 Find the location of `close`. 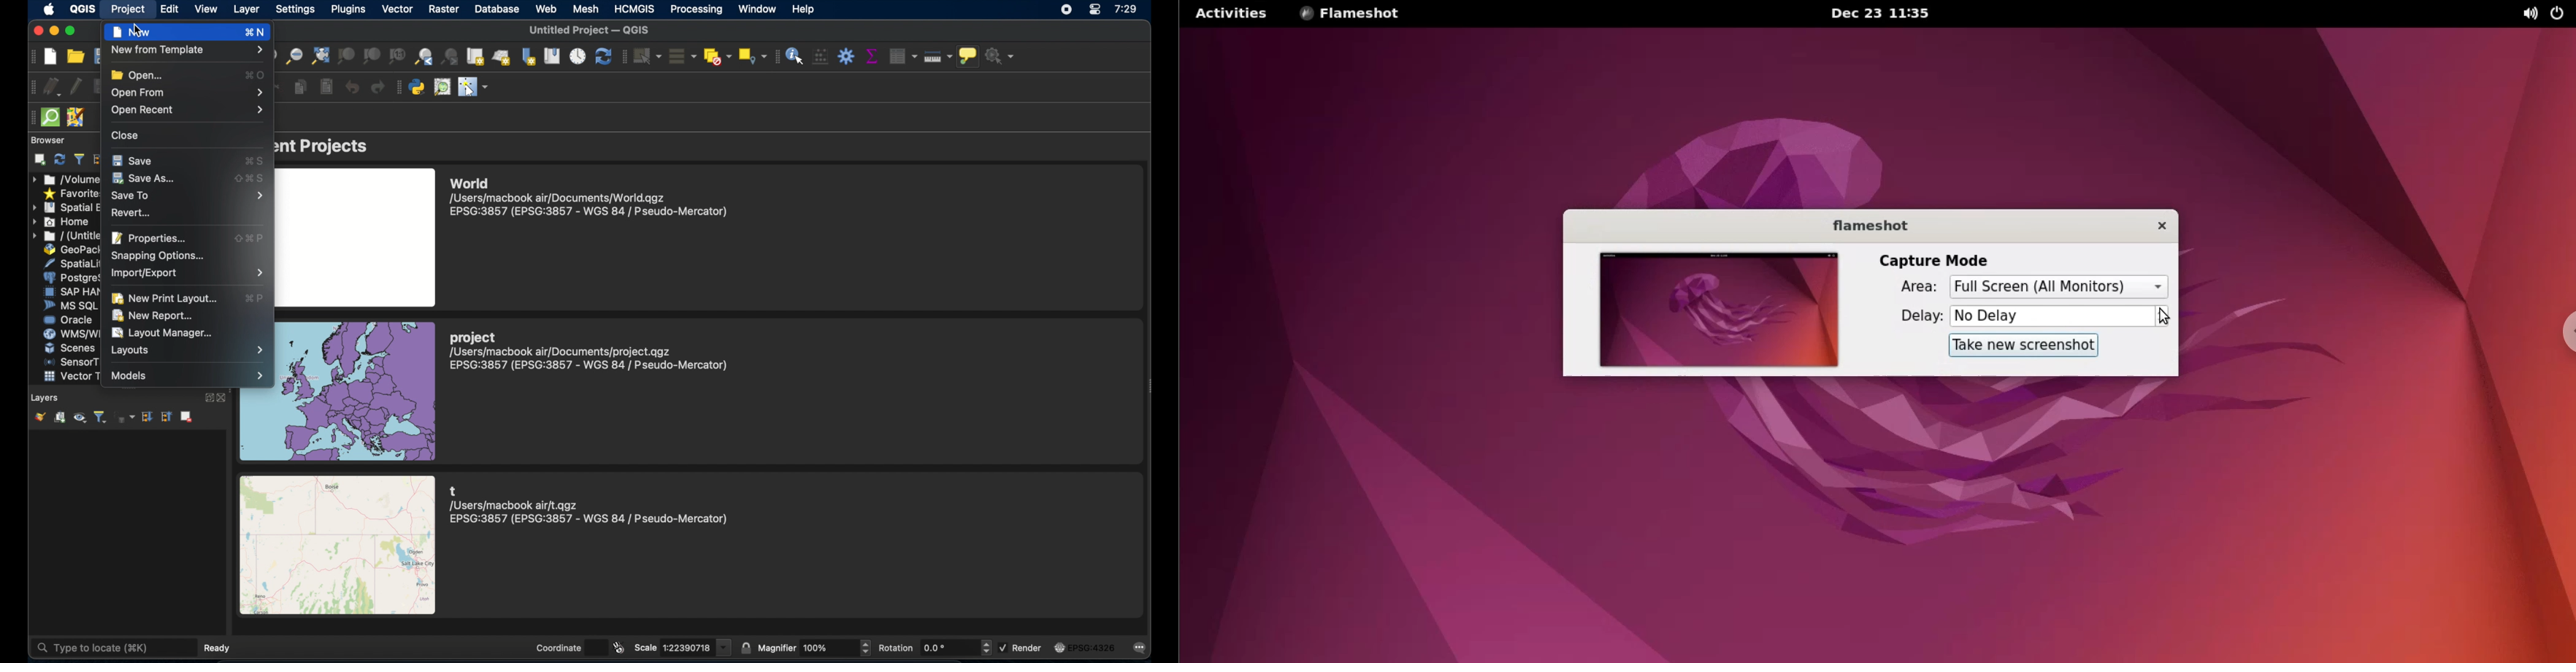

close is located at coordinates (34, 31).